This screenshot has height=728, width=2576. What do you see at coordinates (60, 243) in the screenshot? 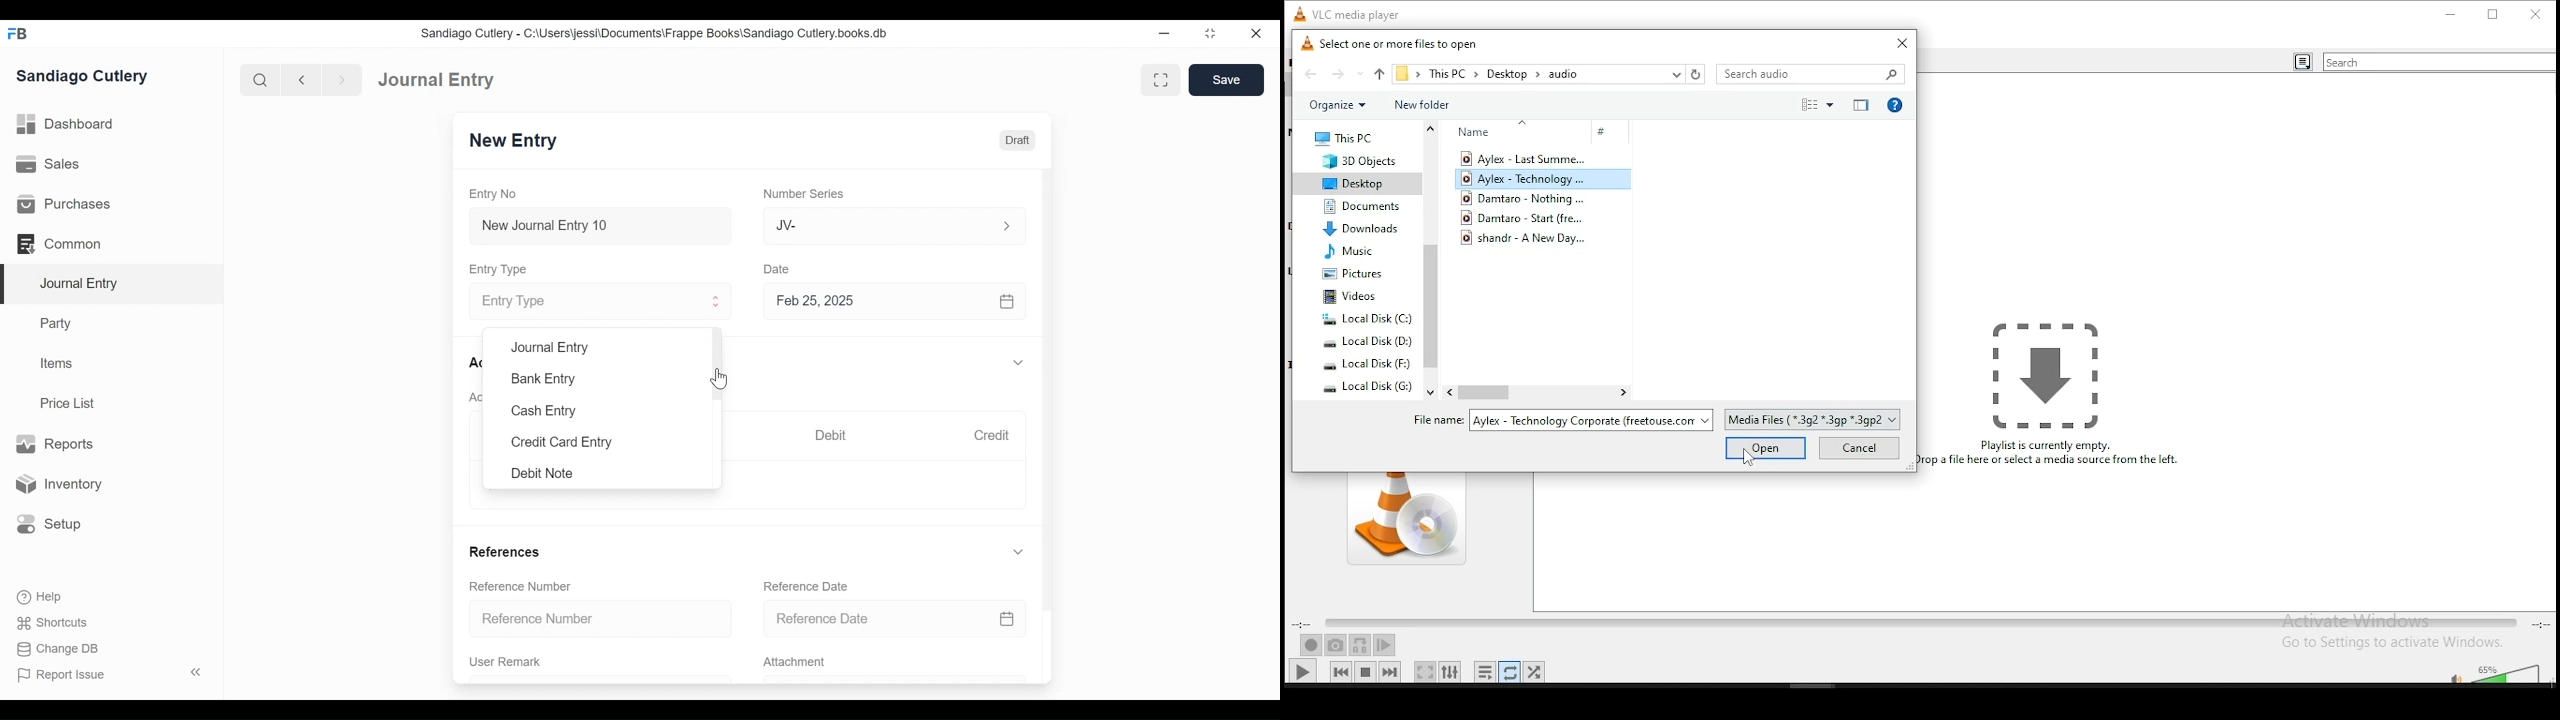
I see `Common` at bounding box center [60, 243].